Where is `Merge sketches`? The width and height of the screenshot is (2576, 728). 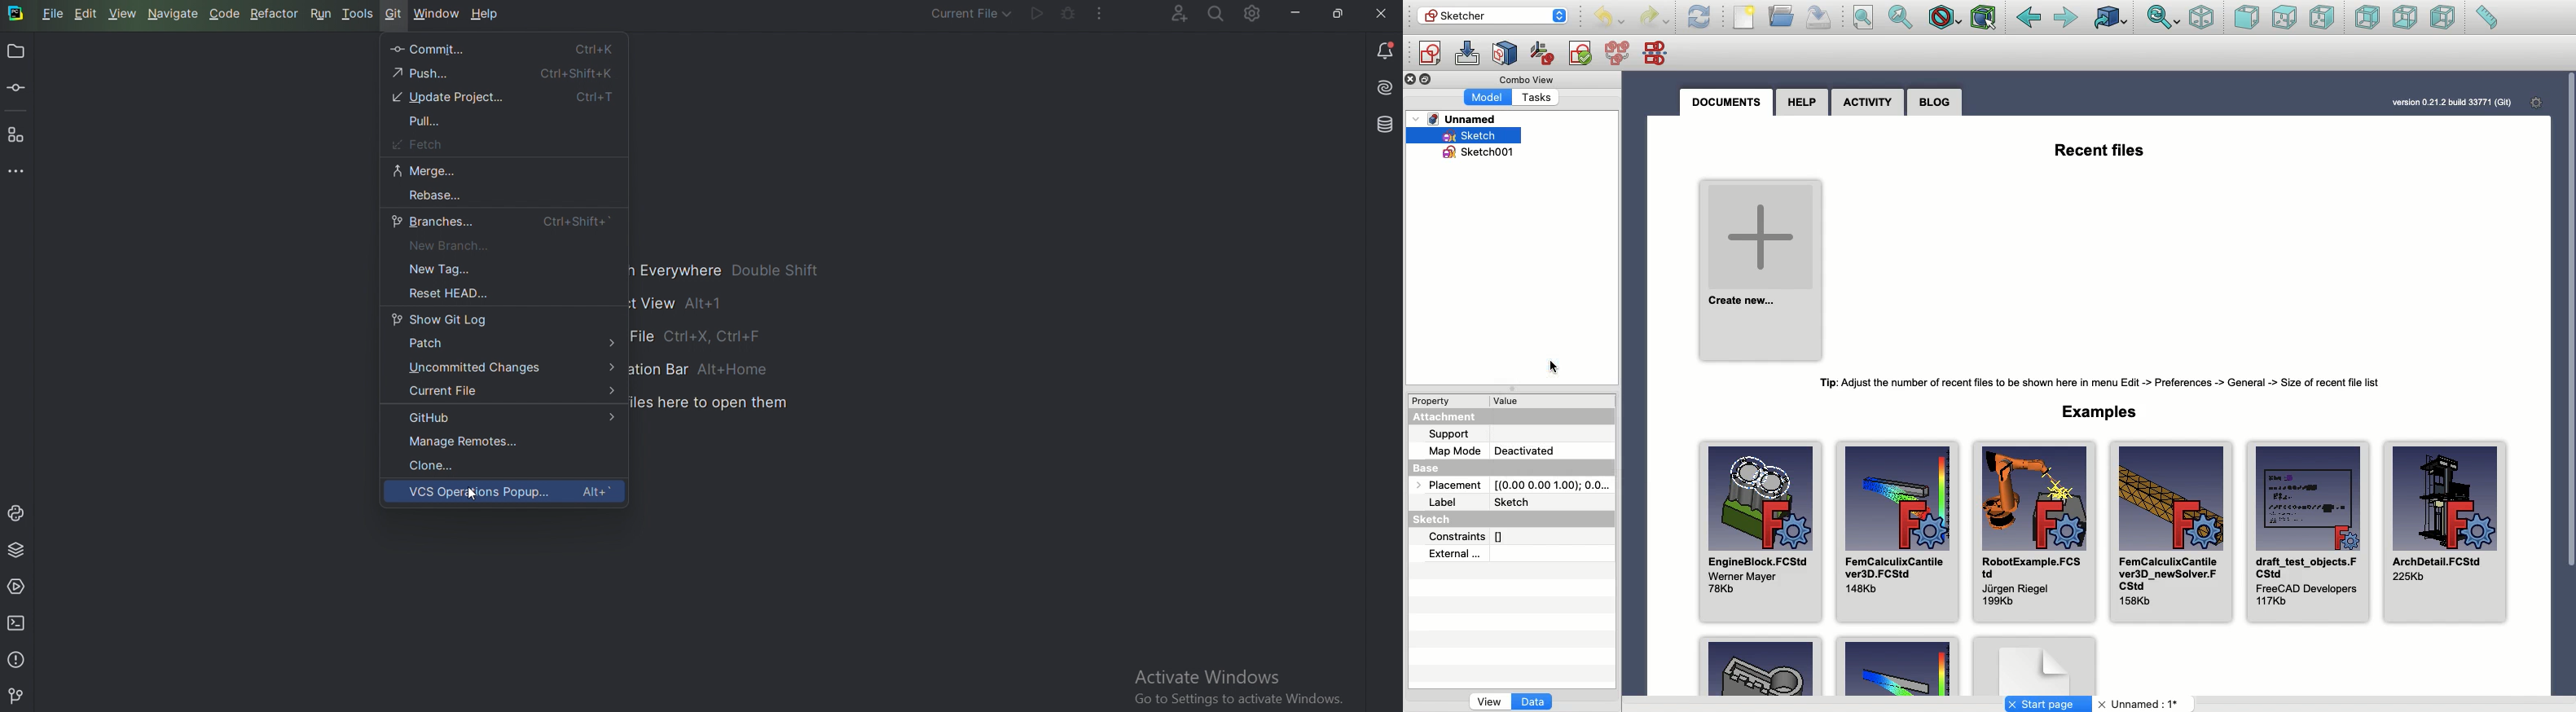 Merge sketches is located at coordinates (1620, 54).